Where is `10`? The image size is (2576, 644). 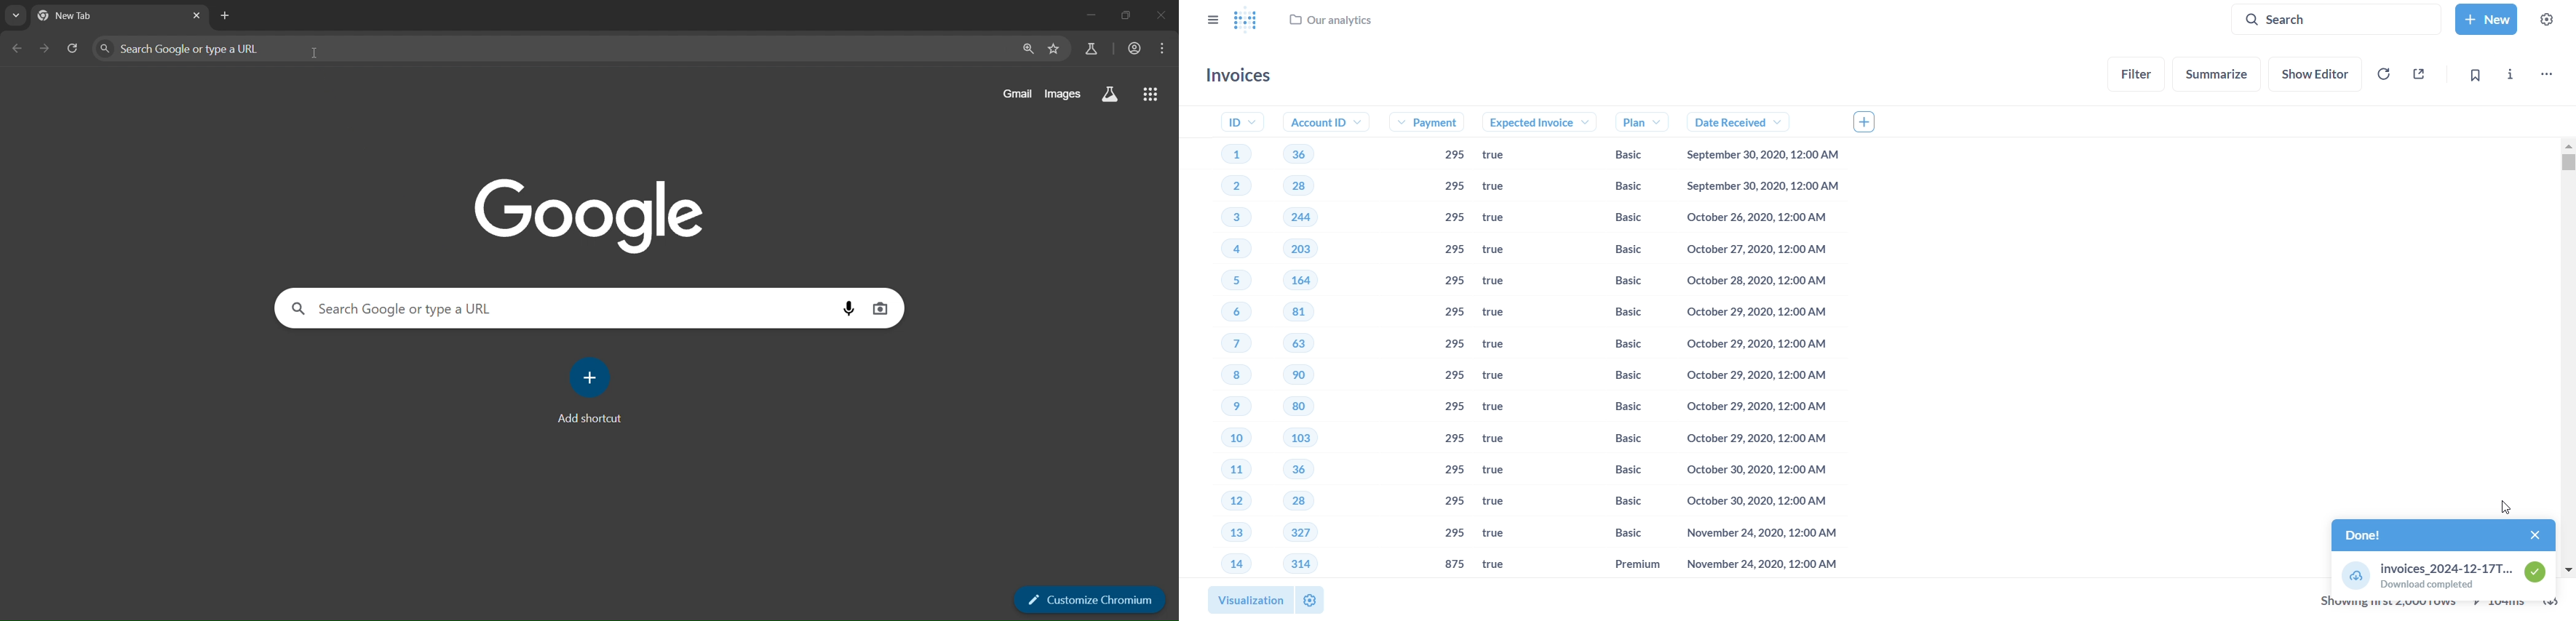
10 is located at coordinates (1223, 441).